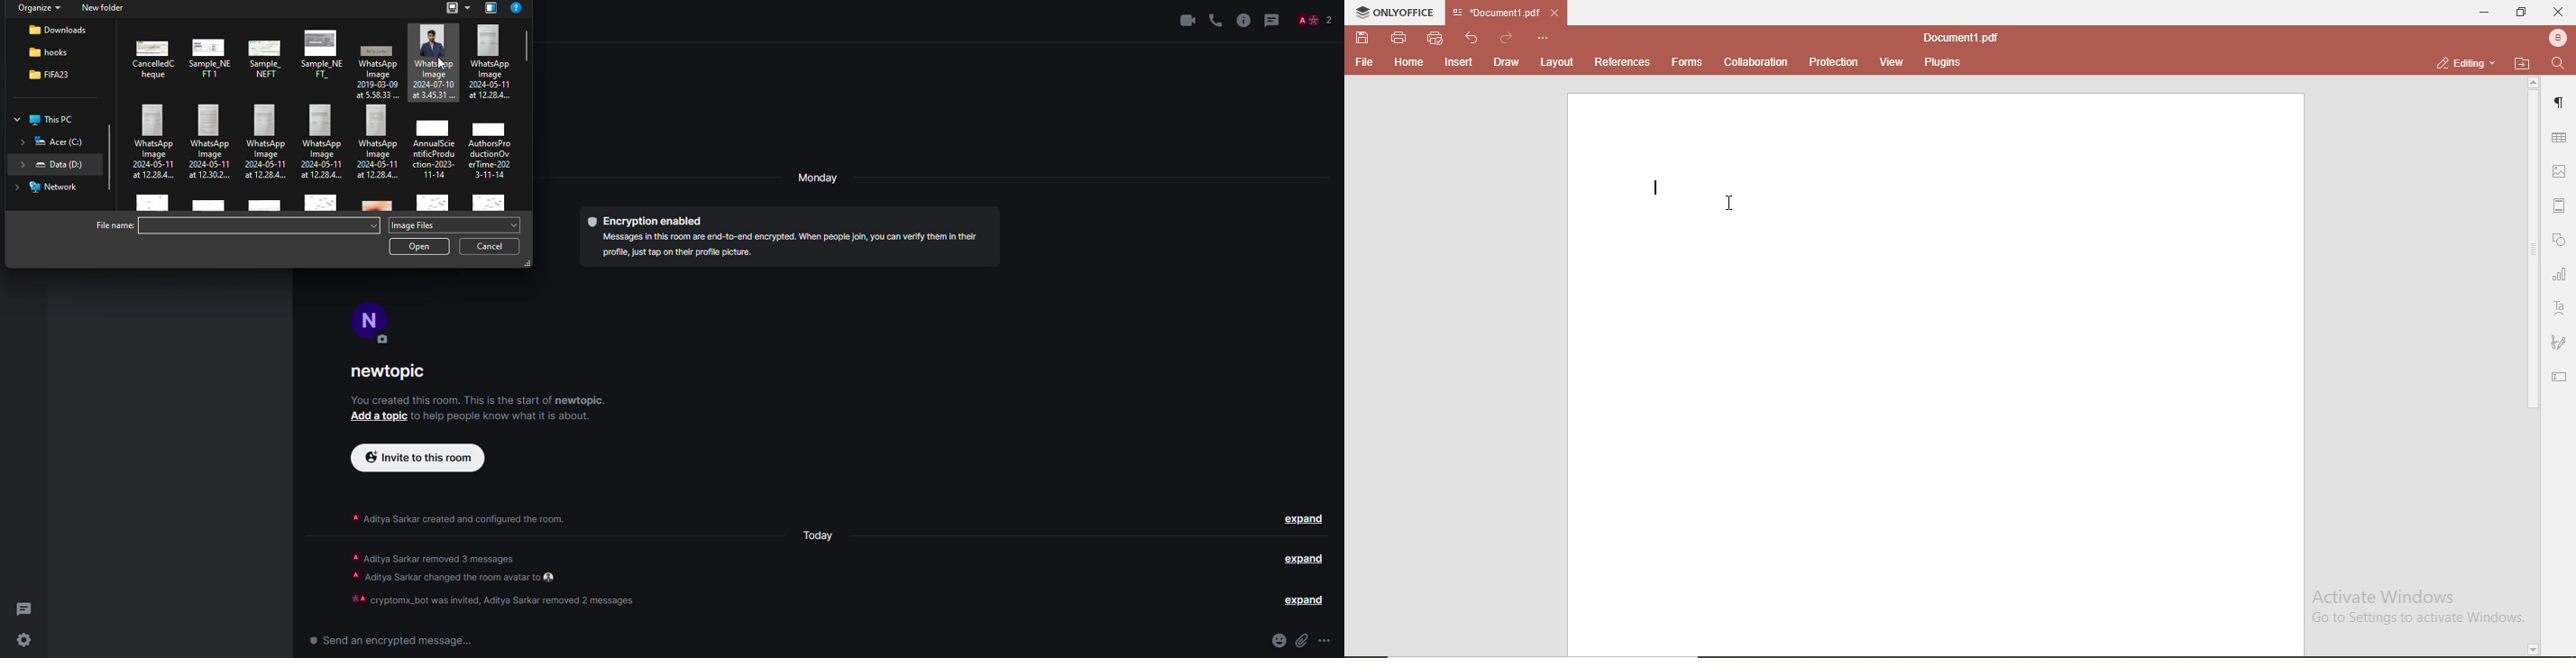 The width and height of the screenshot is (2576, 672). What do you see at coordinates (270, 141) in the screenshot?
I see `click to select` at bounding box center [270, 141].